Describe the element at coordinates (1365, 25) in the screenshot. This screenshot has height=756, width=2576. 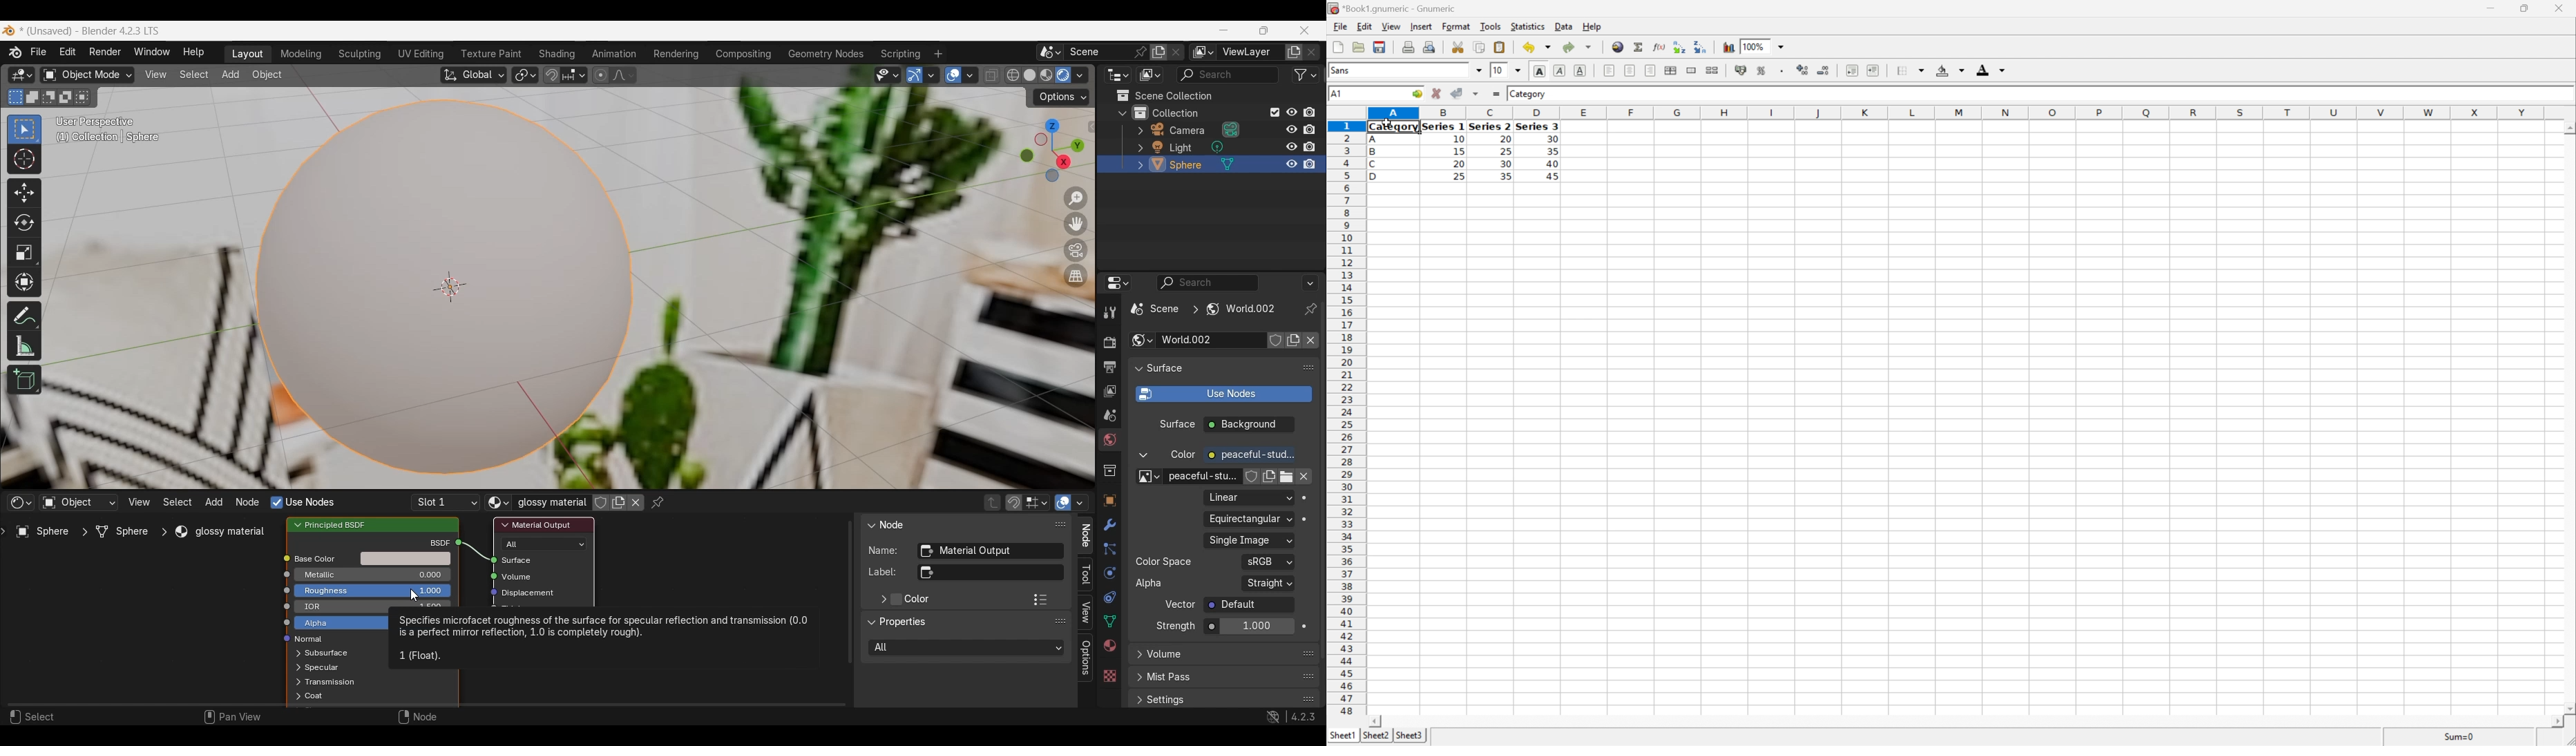
I see `Edit` at that location.